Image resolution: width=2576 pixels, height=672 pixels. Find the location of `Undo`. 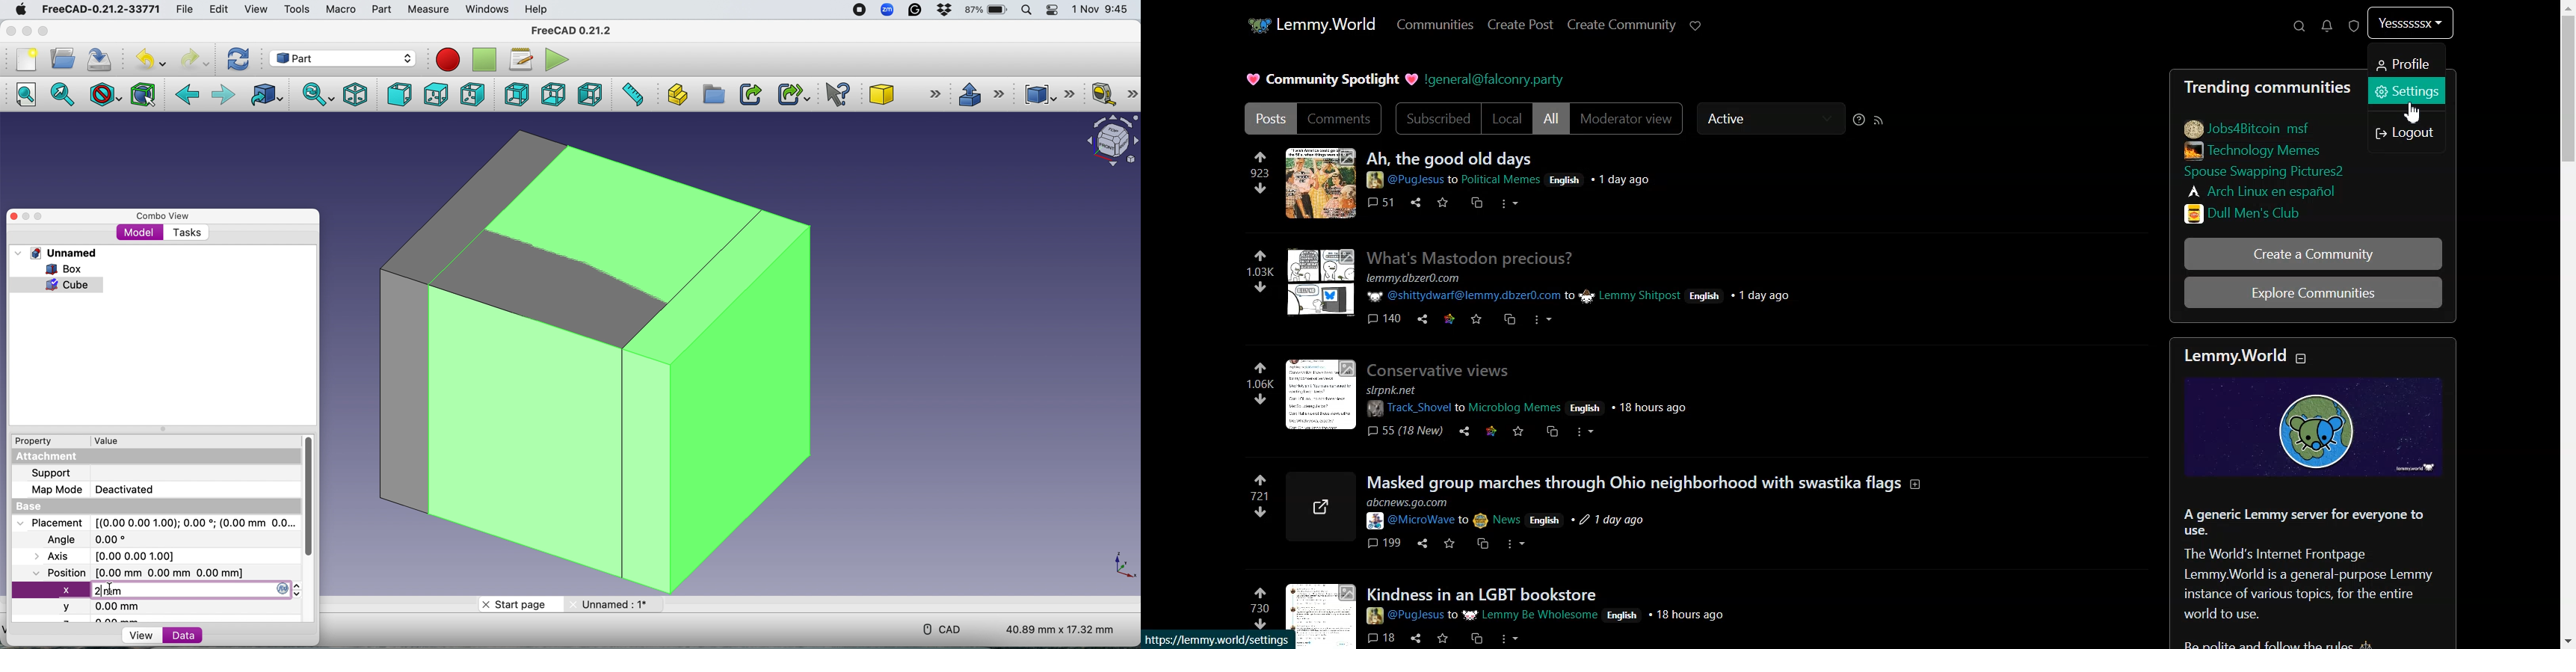

Undo is located at coordinates (153, 60).